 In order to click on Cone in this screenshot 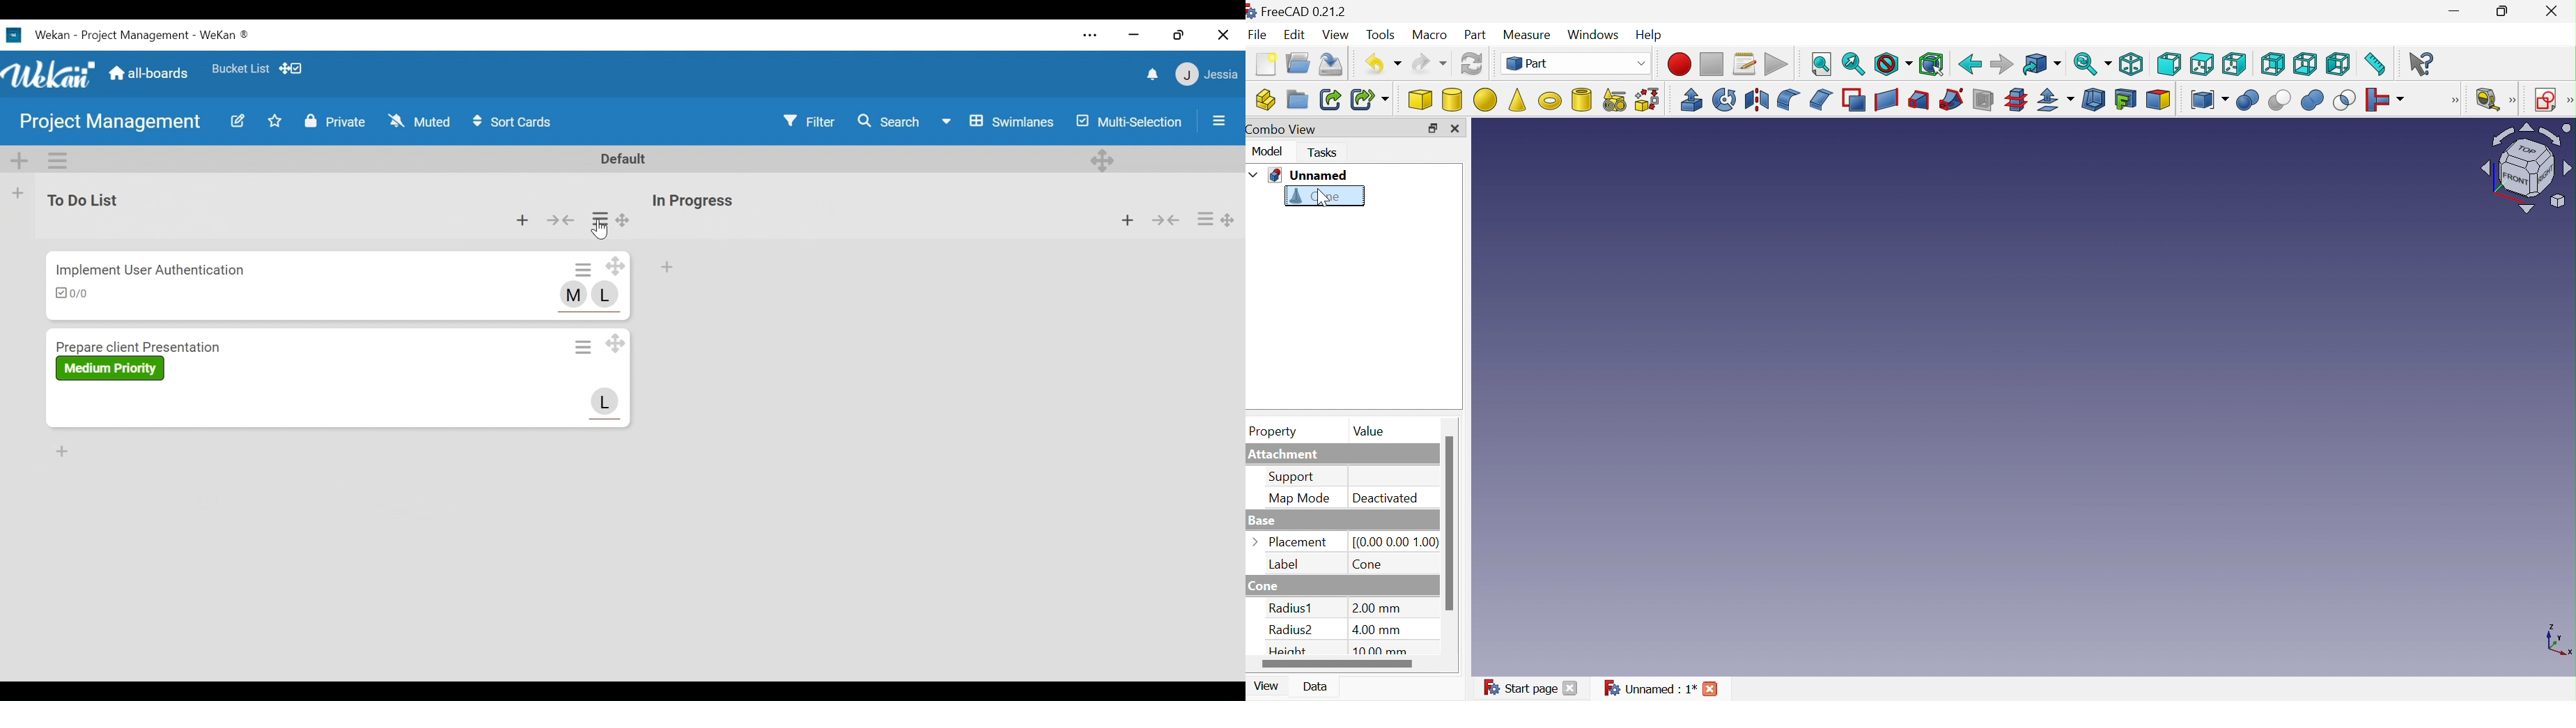, I will do `click(1269, 585)`.